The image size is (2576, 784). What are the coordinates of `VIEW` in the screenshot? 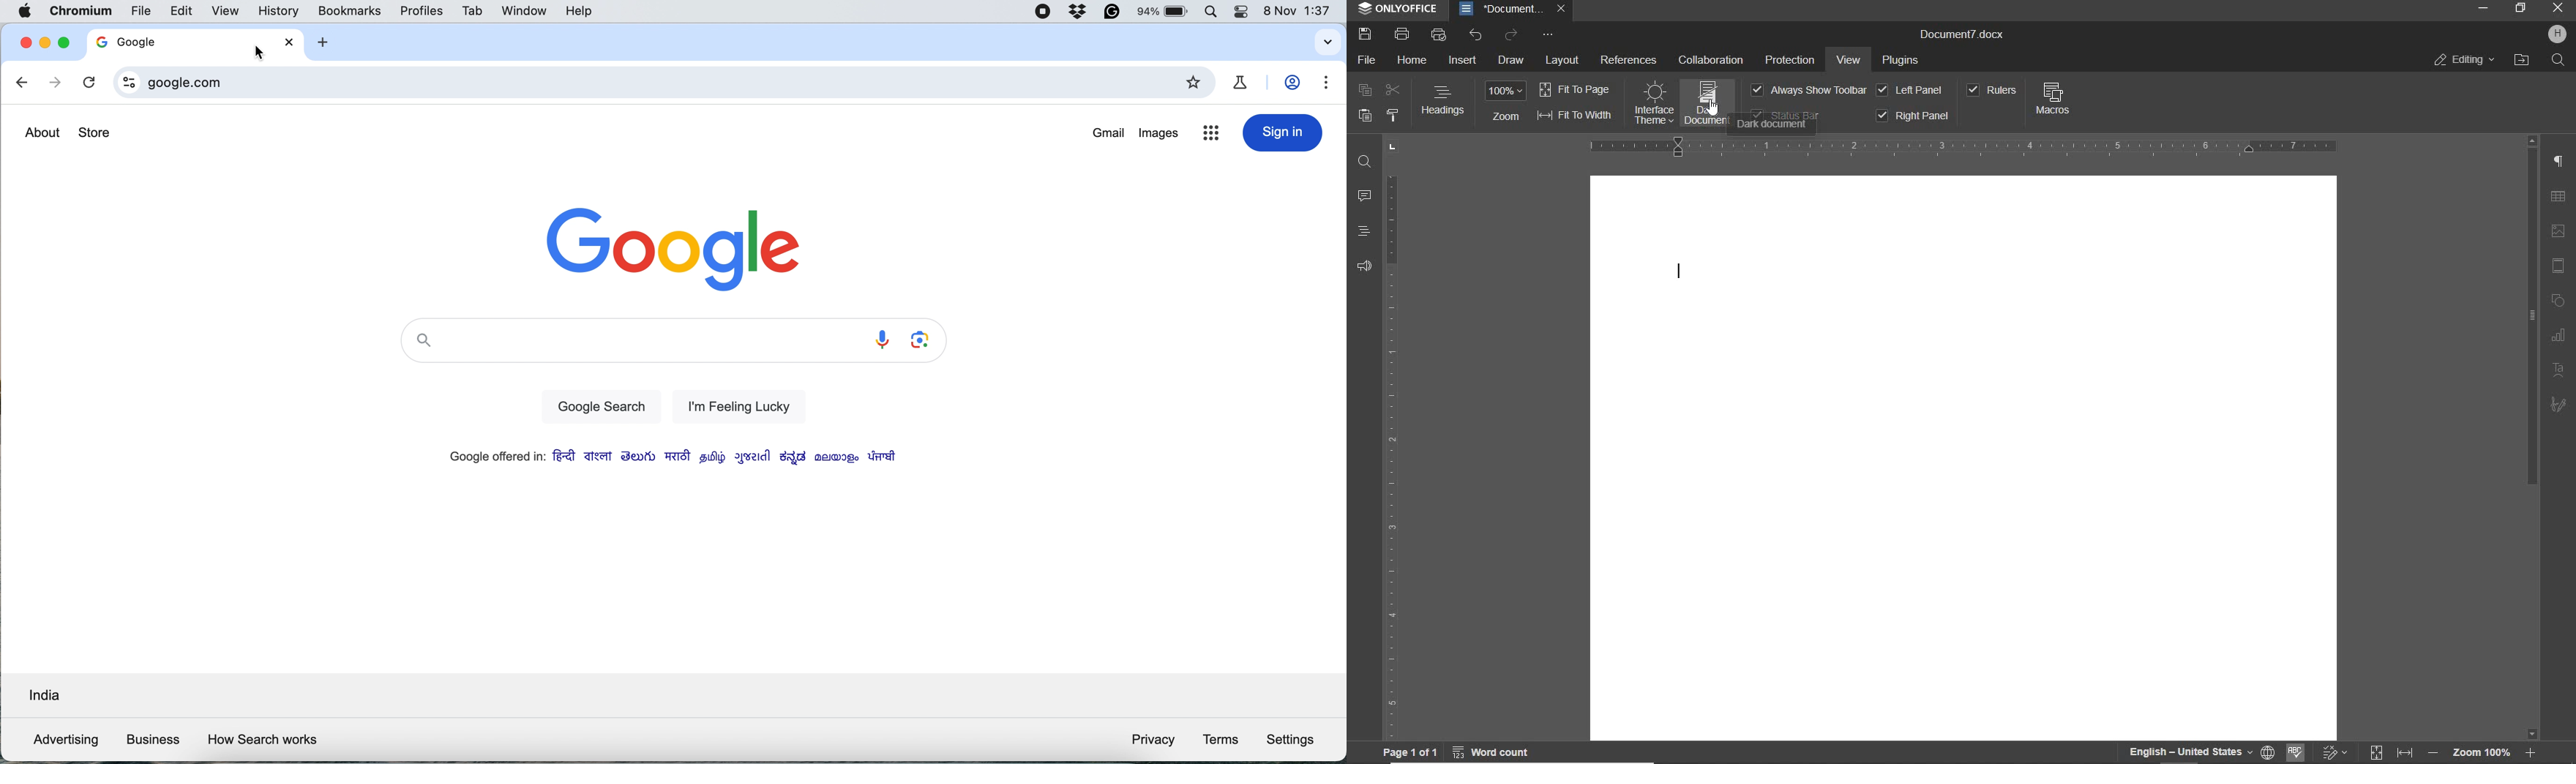 It's located at (1849, 61).